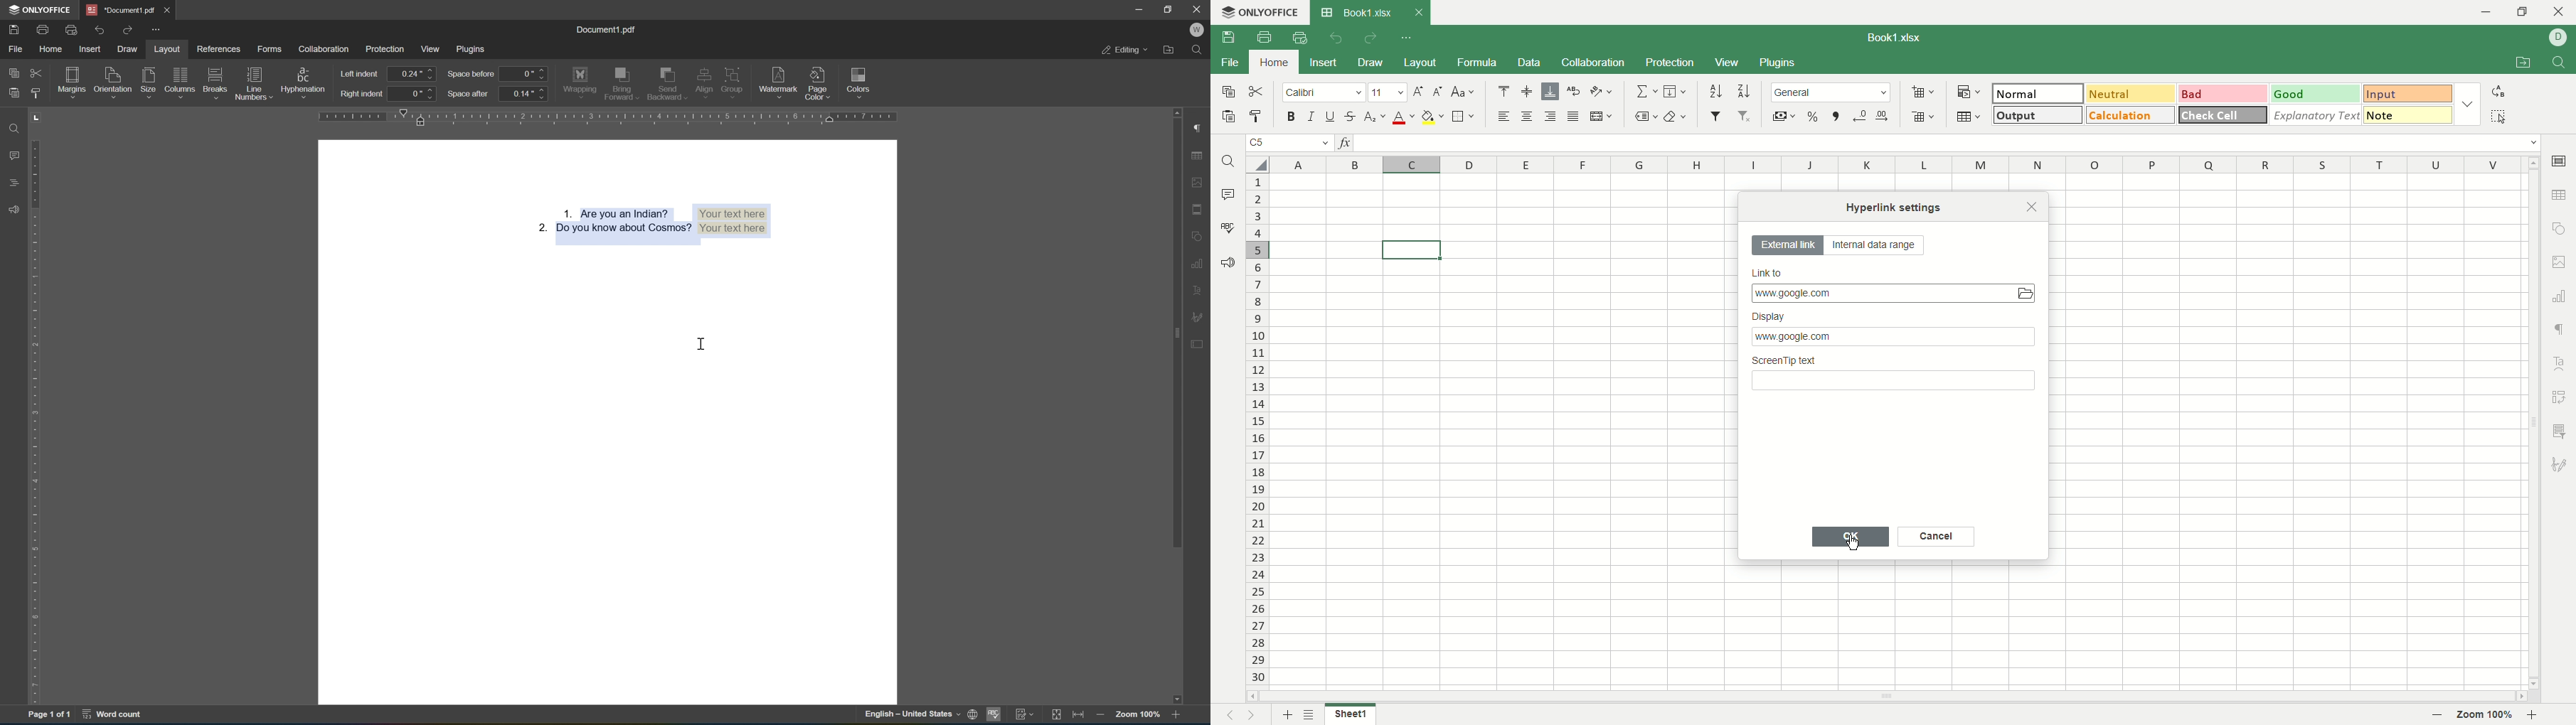  I want to click on editing, so click(1125, 50).